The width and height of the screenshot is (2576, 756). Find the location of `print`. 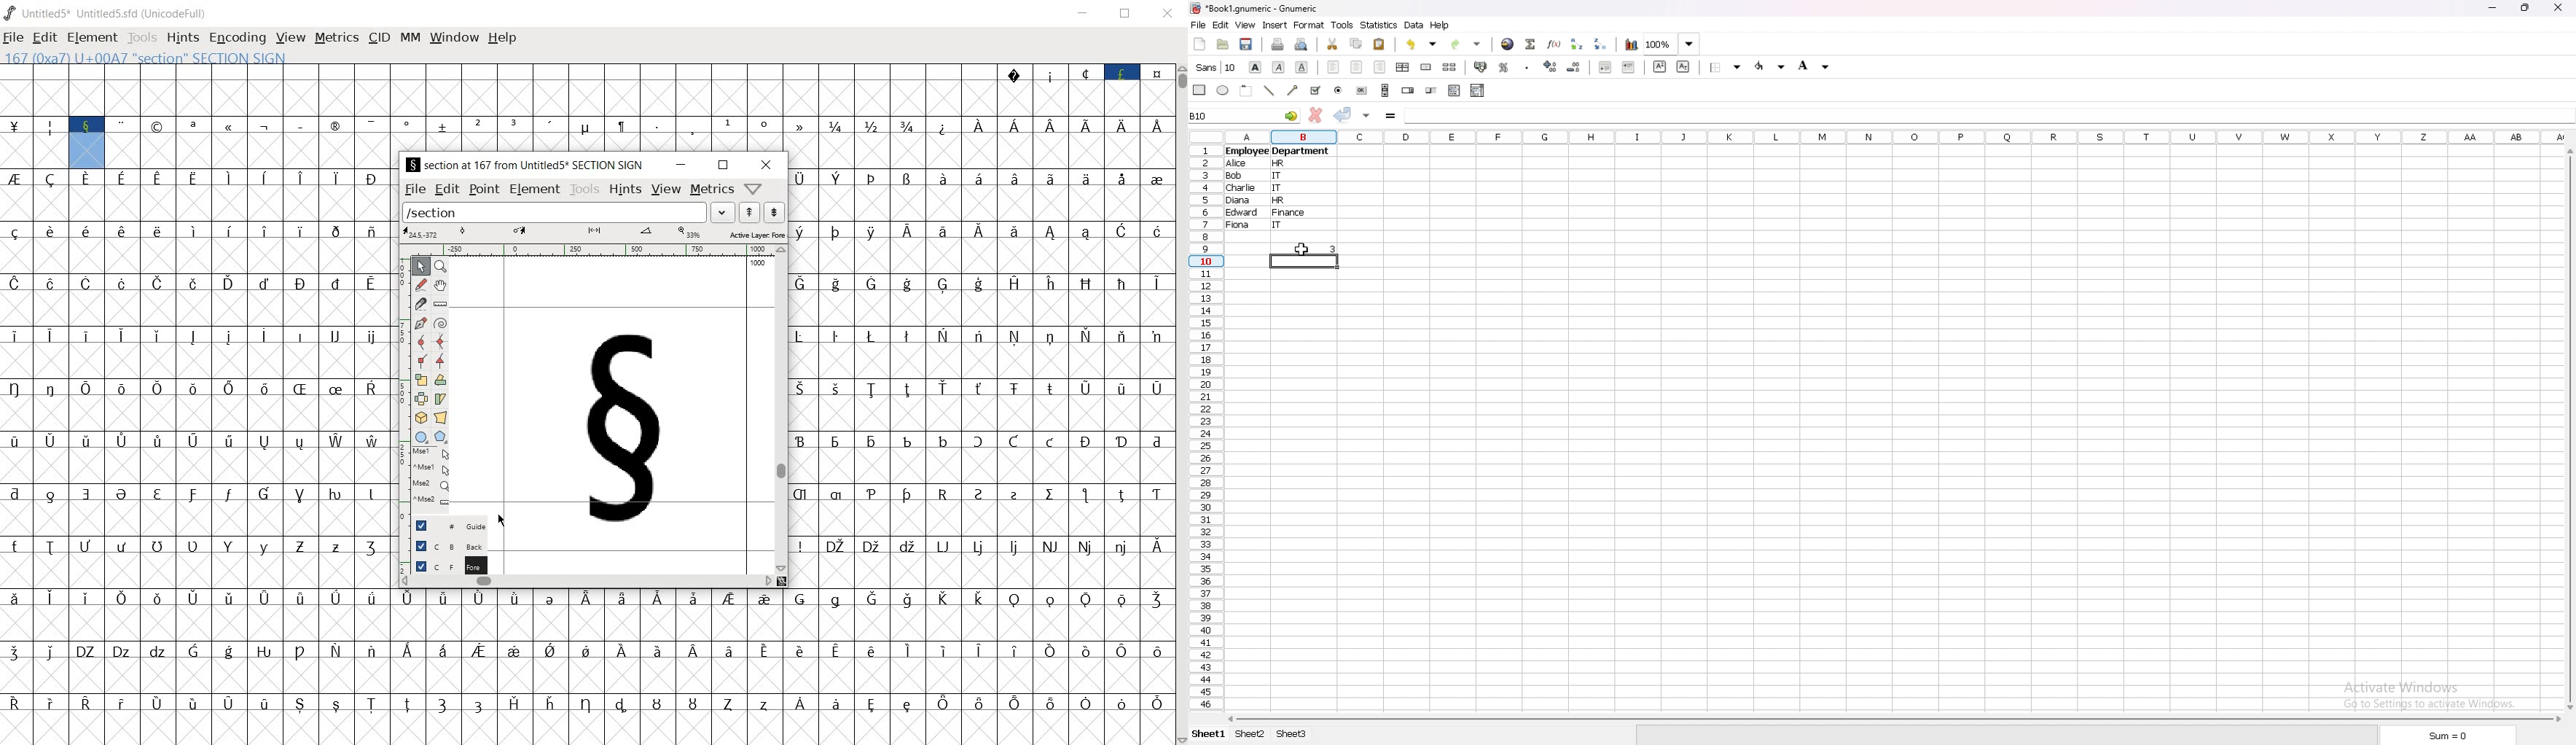

print is located at coordinates (1278, 44).